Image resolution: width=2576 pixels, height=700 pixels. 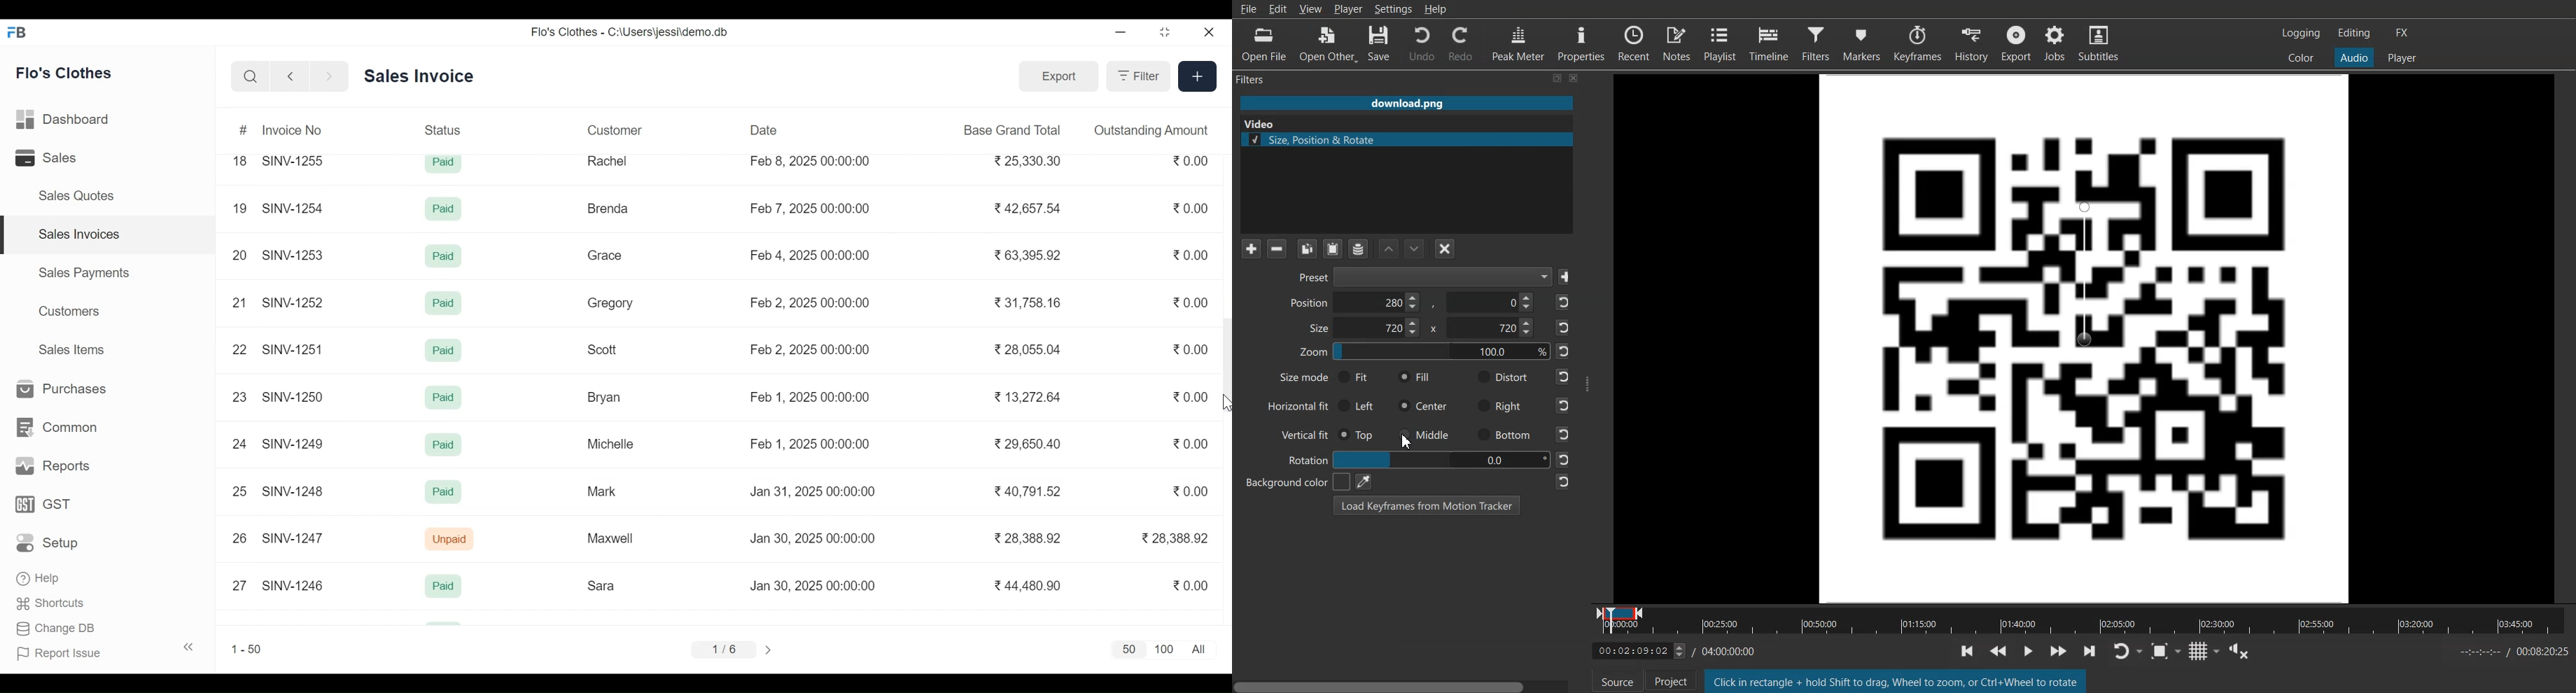 What do you see at coordinates (1136, 76) in the screenshot?
I see `Filter` at bounding box center [1136, 76].